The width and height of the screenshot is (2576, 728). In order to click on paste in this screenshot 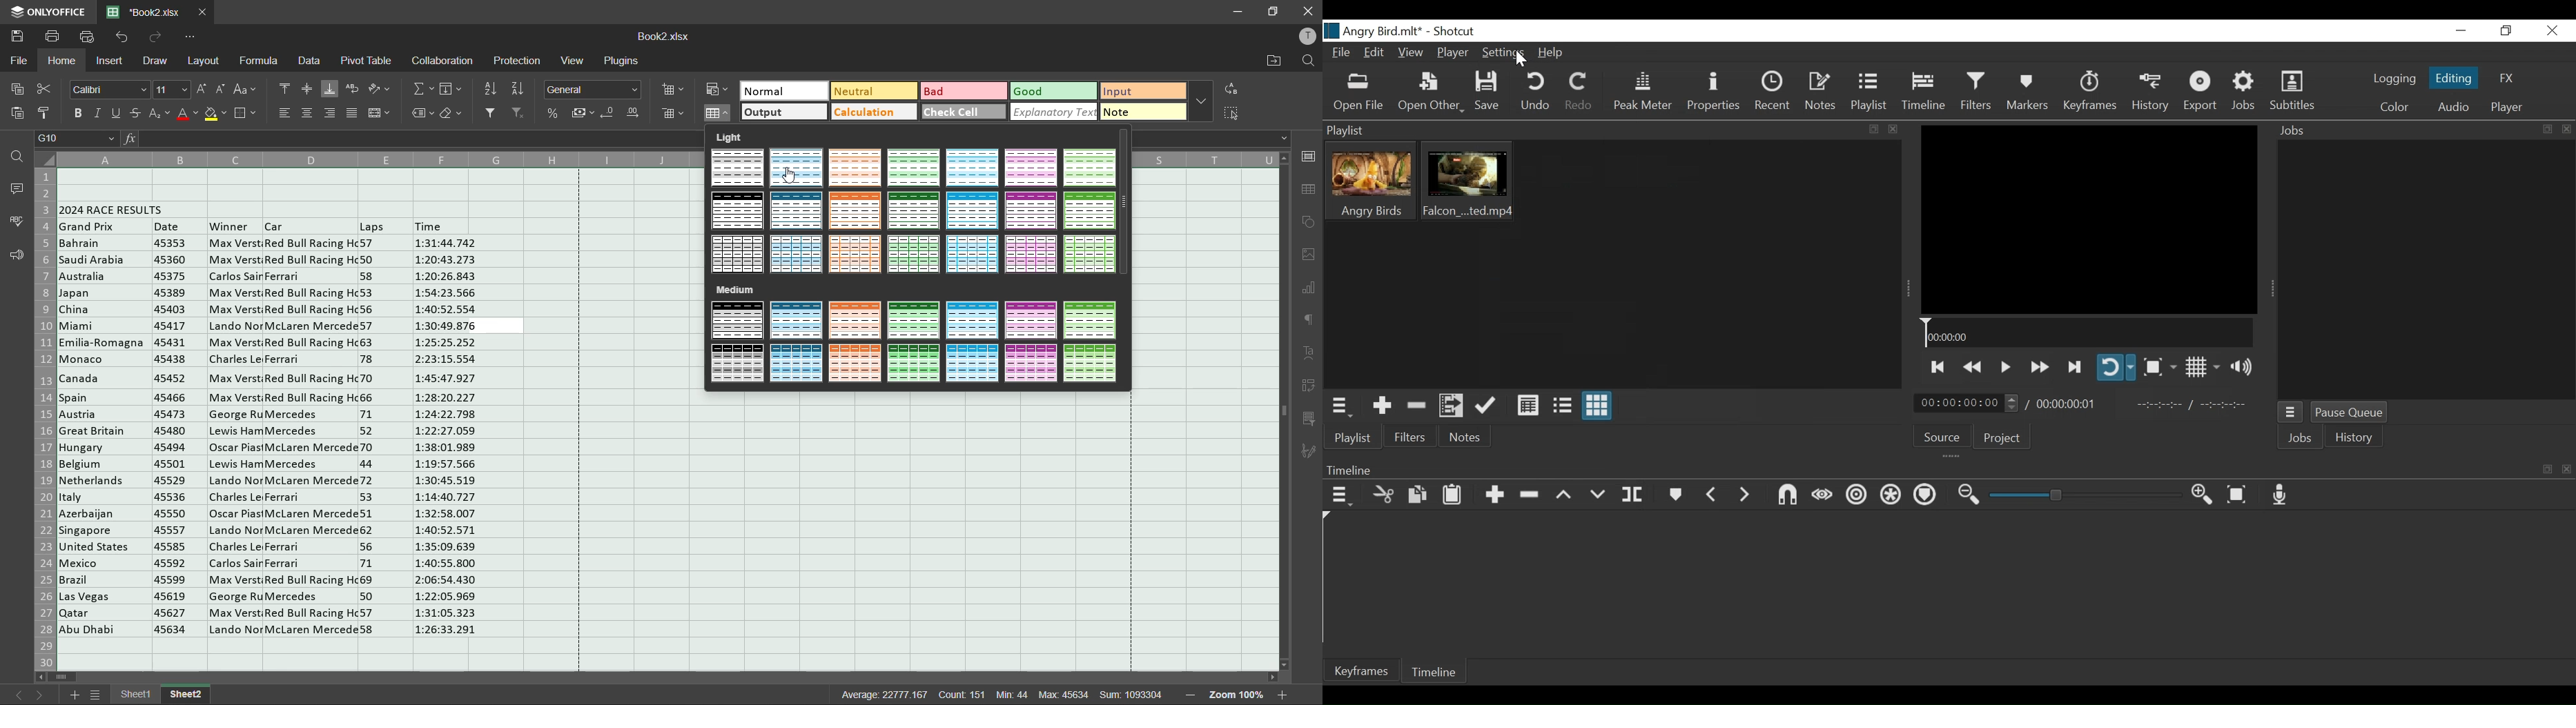, I will do `click(20, 115)`.